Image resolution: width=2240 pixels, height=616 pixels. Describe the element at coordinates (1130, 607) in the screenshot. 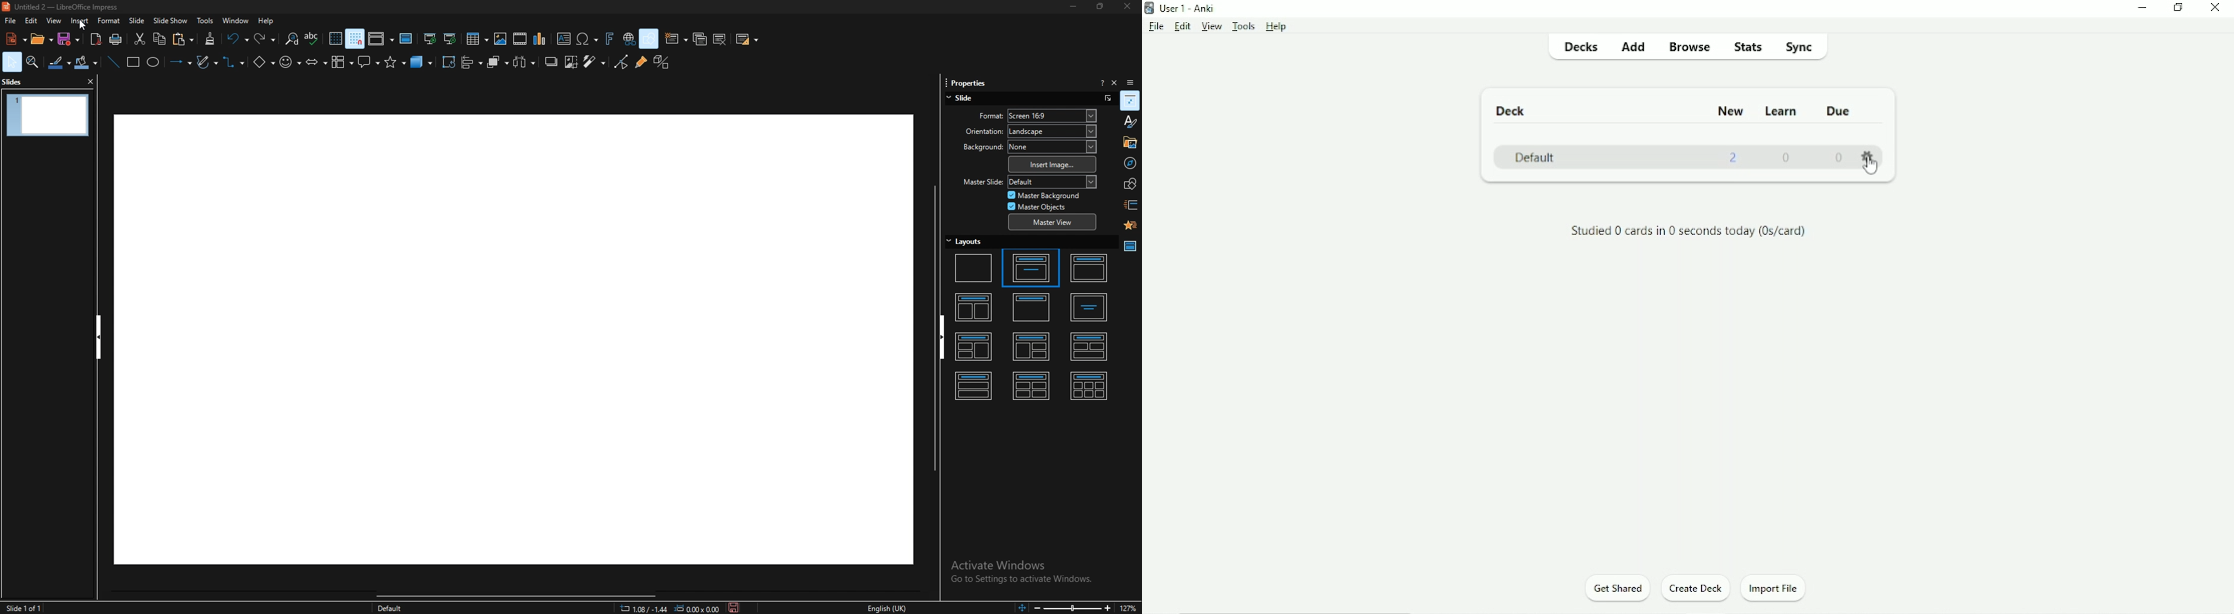

I see `zoom percentage 127%` at that location.